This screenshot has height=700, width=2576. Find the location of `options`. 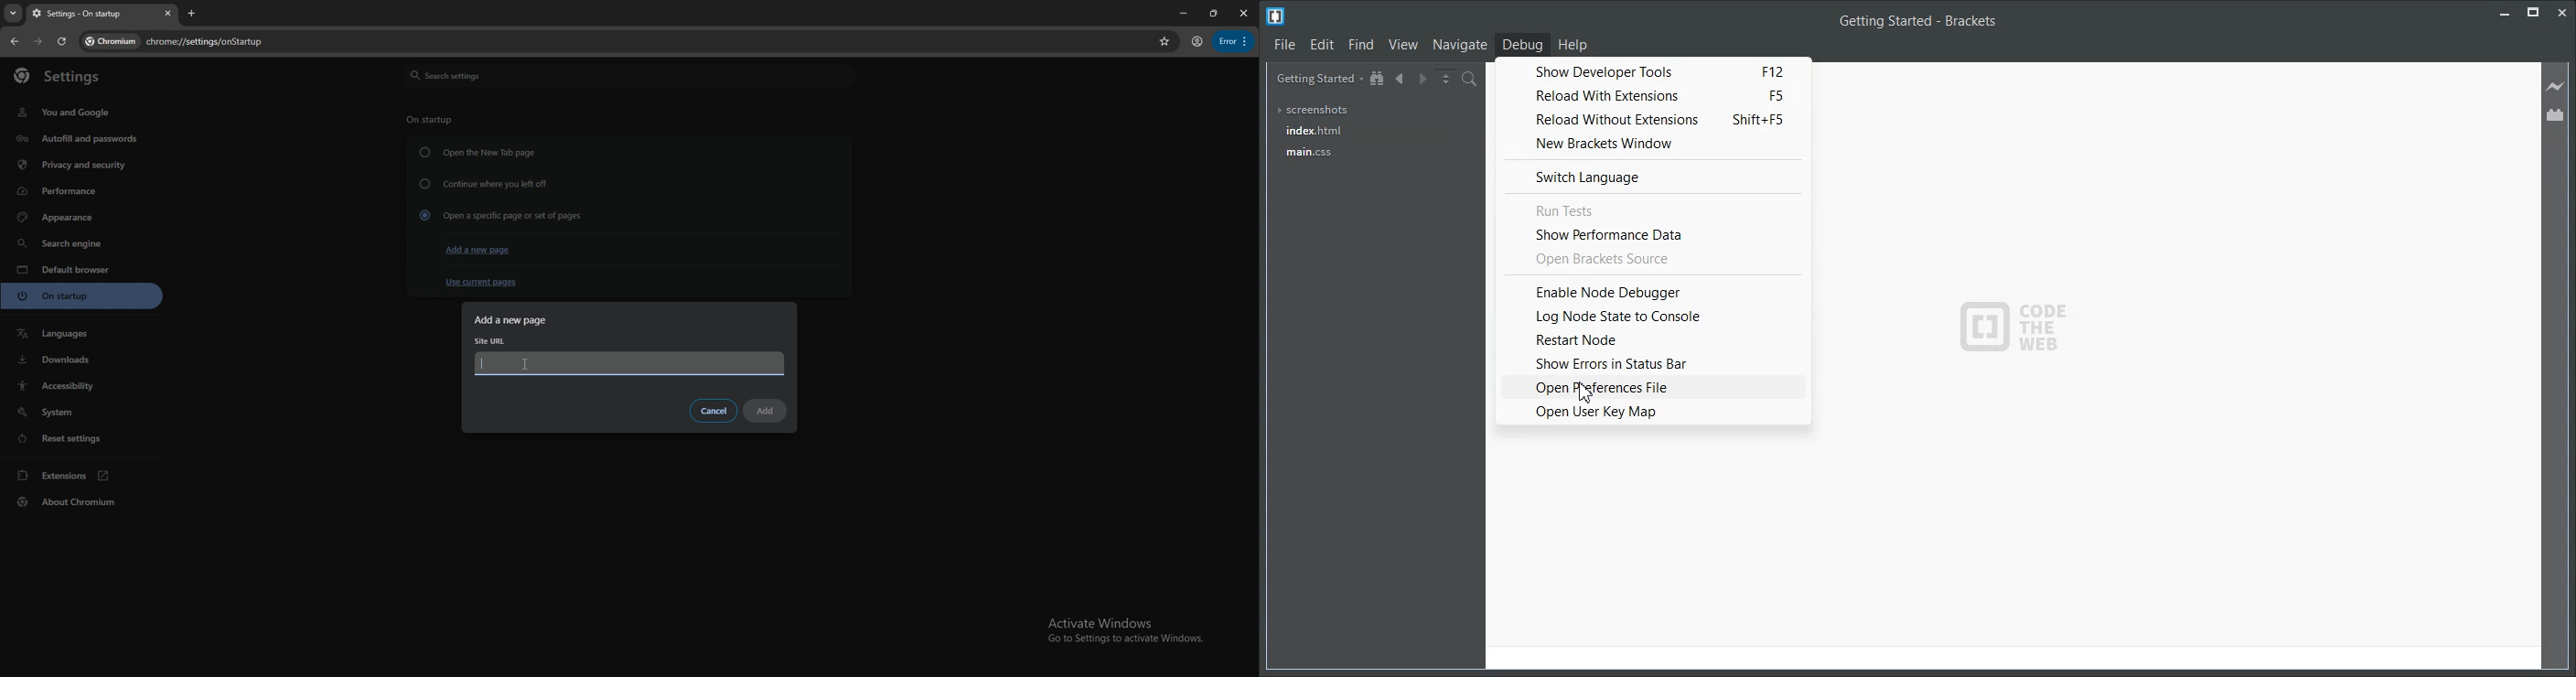

options is located at coordinates (1234, 41).